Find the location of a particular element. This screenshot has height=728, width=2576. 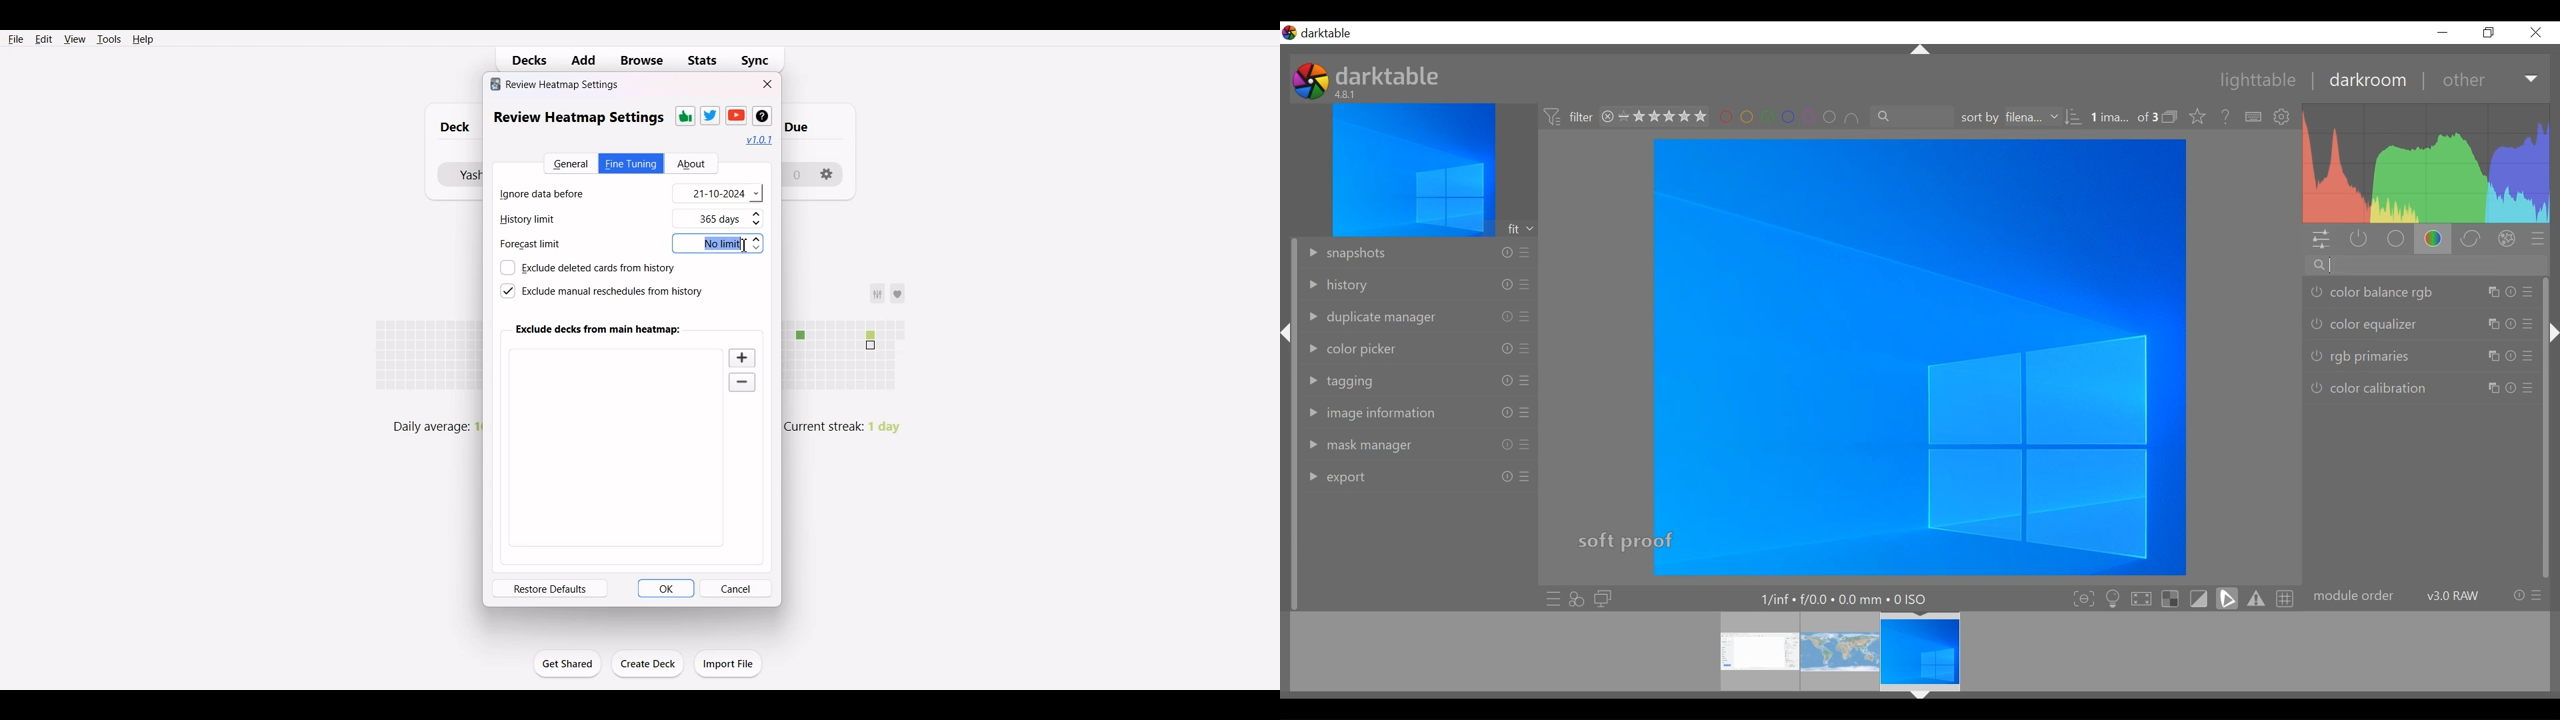

Ignore data before is located at coordinates (557, 192).